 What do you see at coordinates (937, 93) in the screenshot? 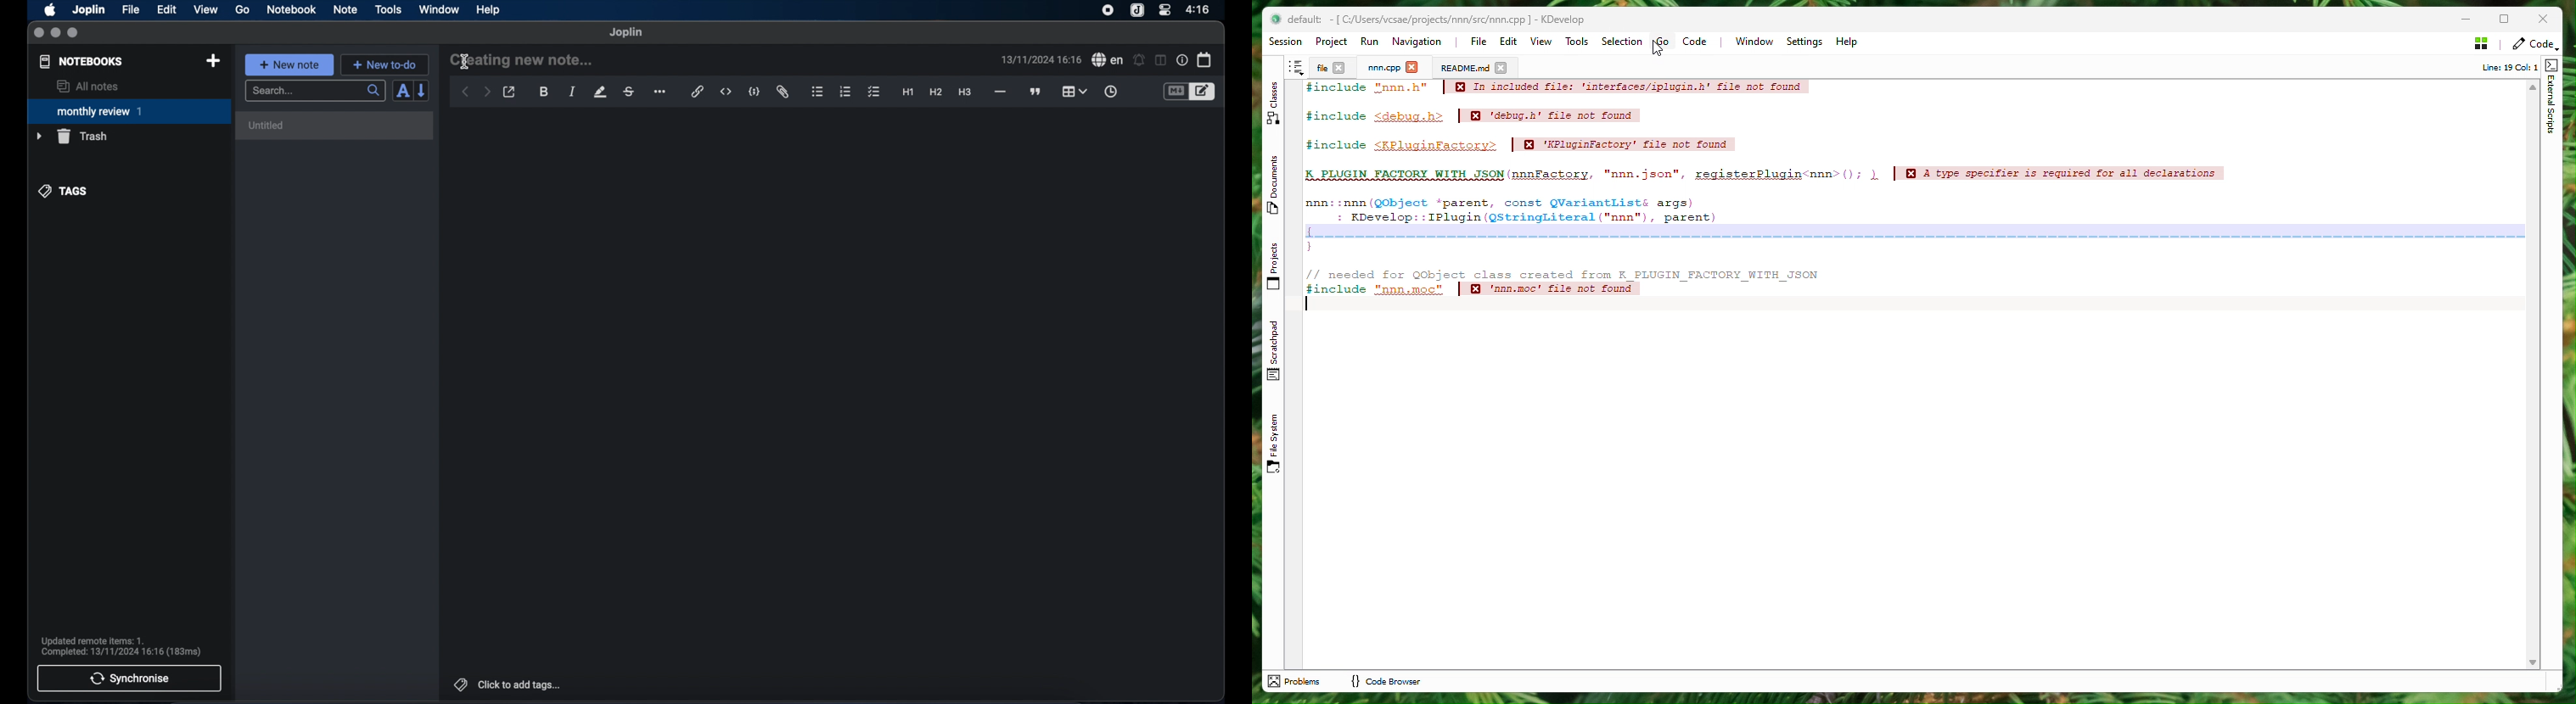
I see `heading 2` at bounding box center [937, 93].